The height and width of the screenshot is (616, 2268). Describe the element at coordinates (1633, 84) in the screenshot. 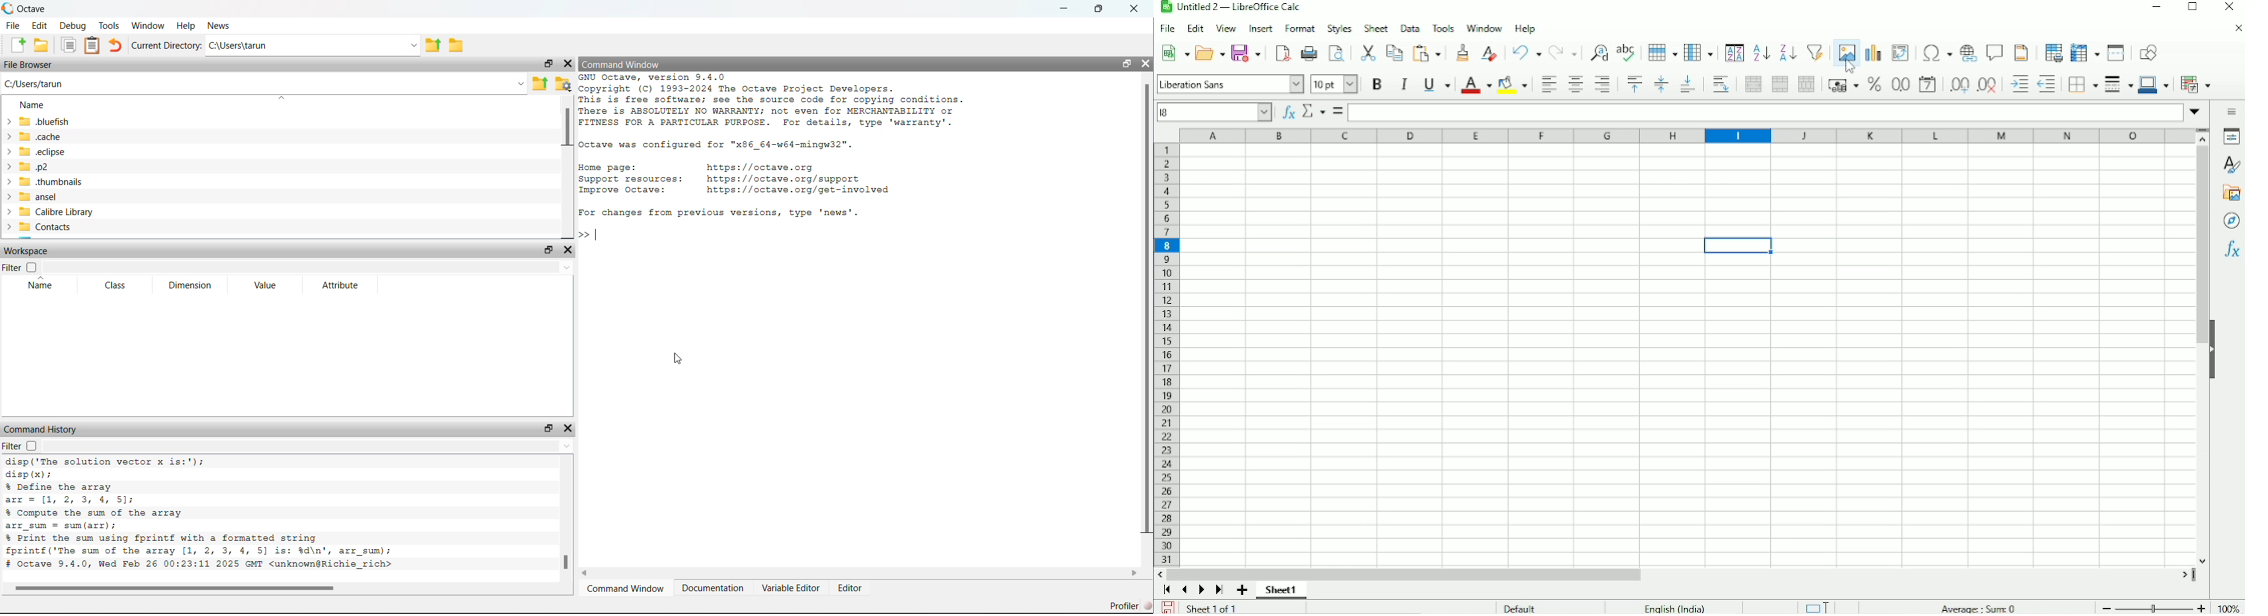

I see `Align top` at that location.